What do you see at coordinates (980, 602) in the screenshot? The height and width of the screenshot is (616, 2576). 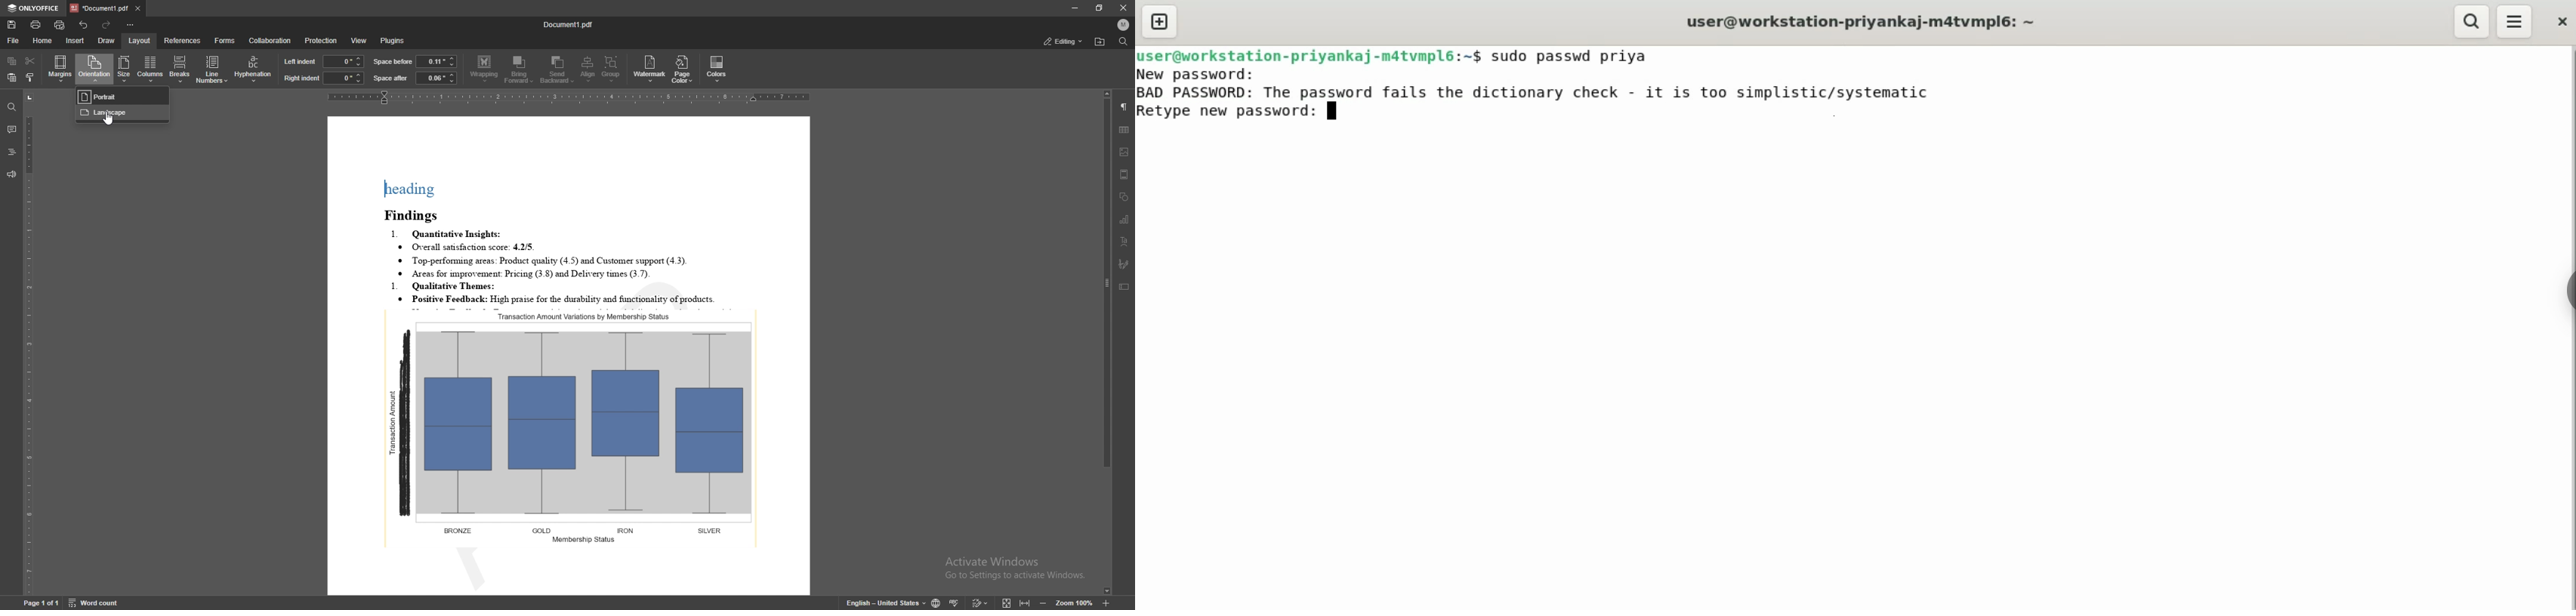 I see `track changes` at bounding box center [980, 602].